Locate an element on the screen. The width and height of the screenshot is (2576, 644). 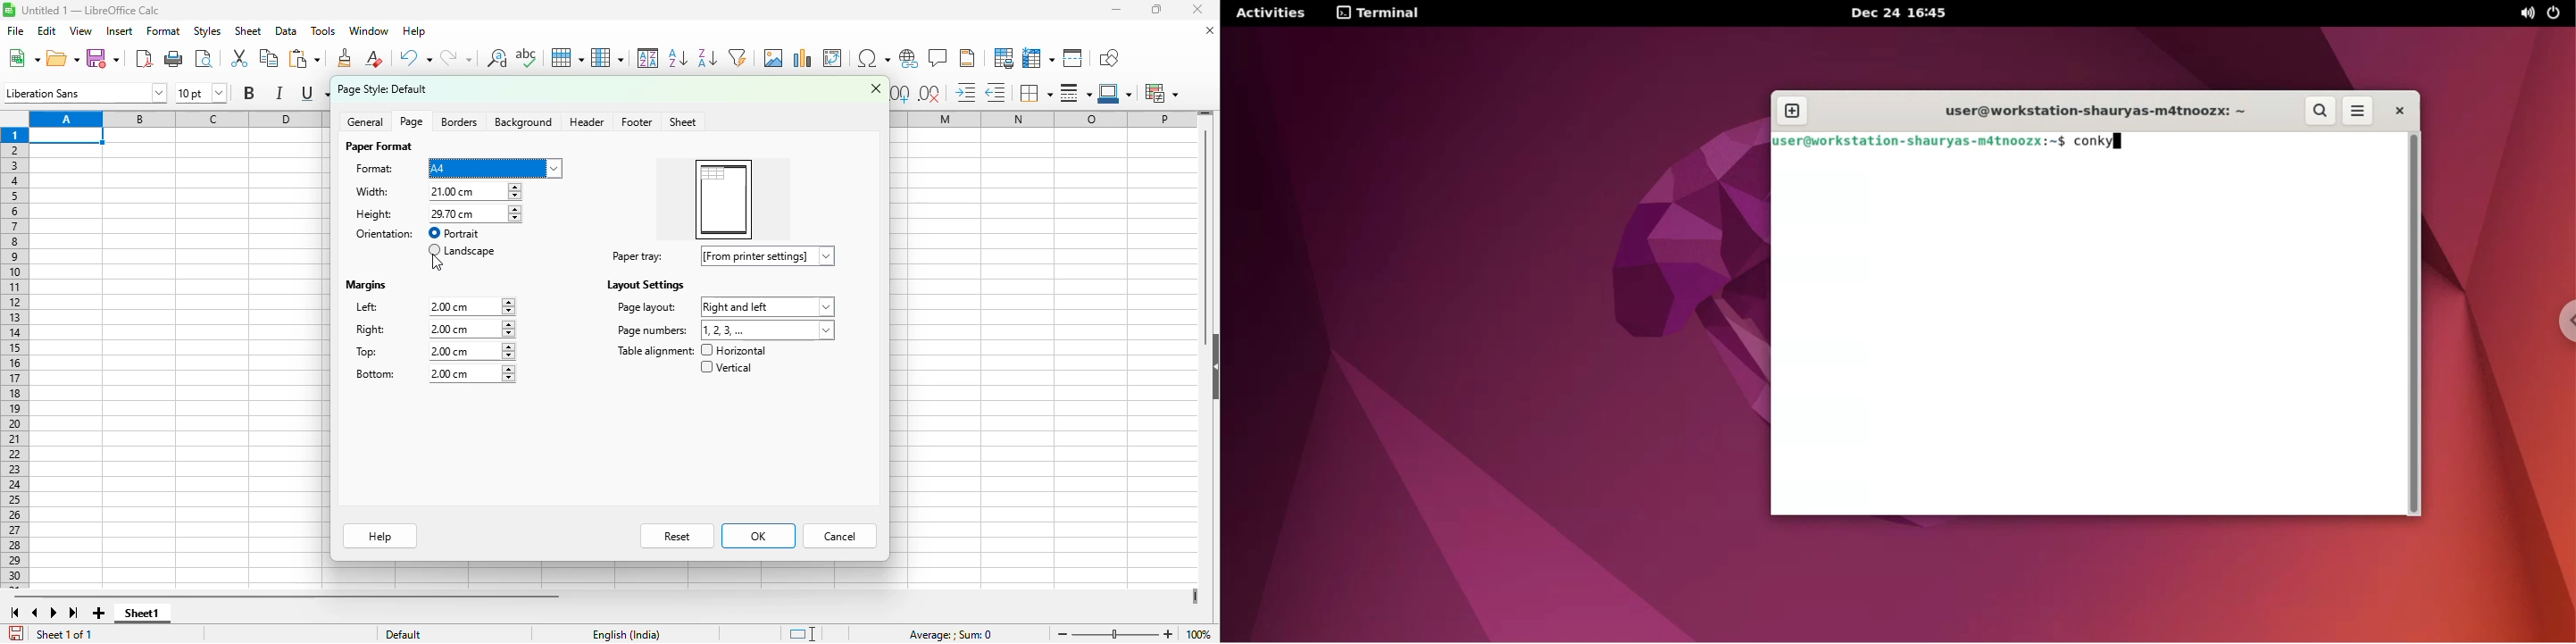
close document is located at coordinates (1211, 30).